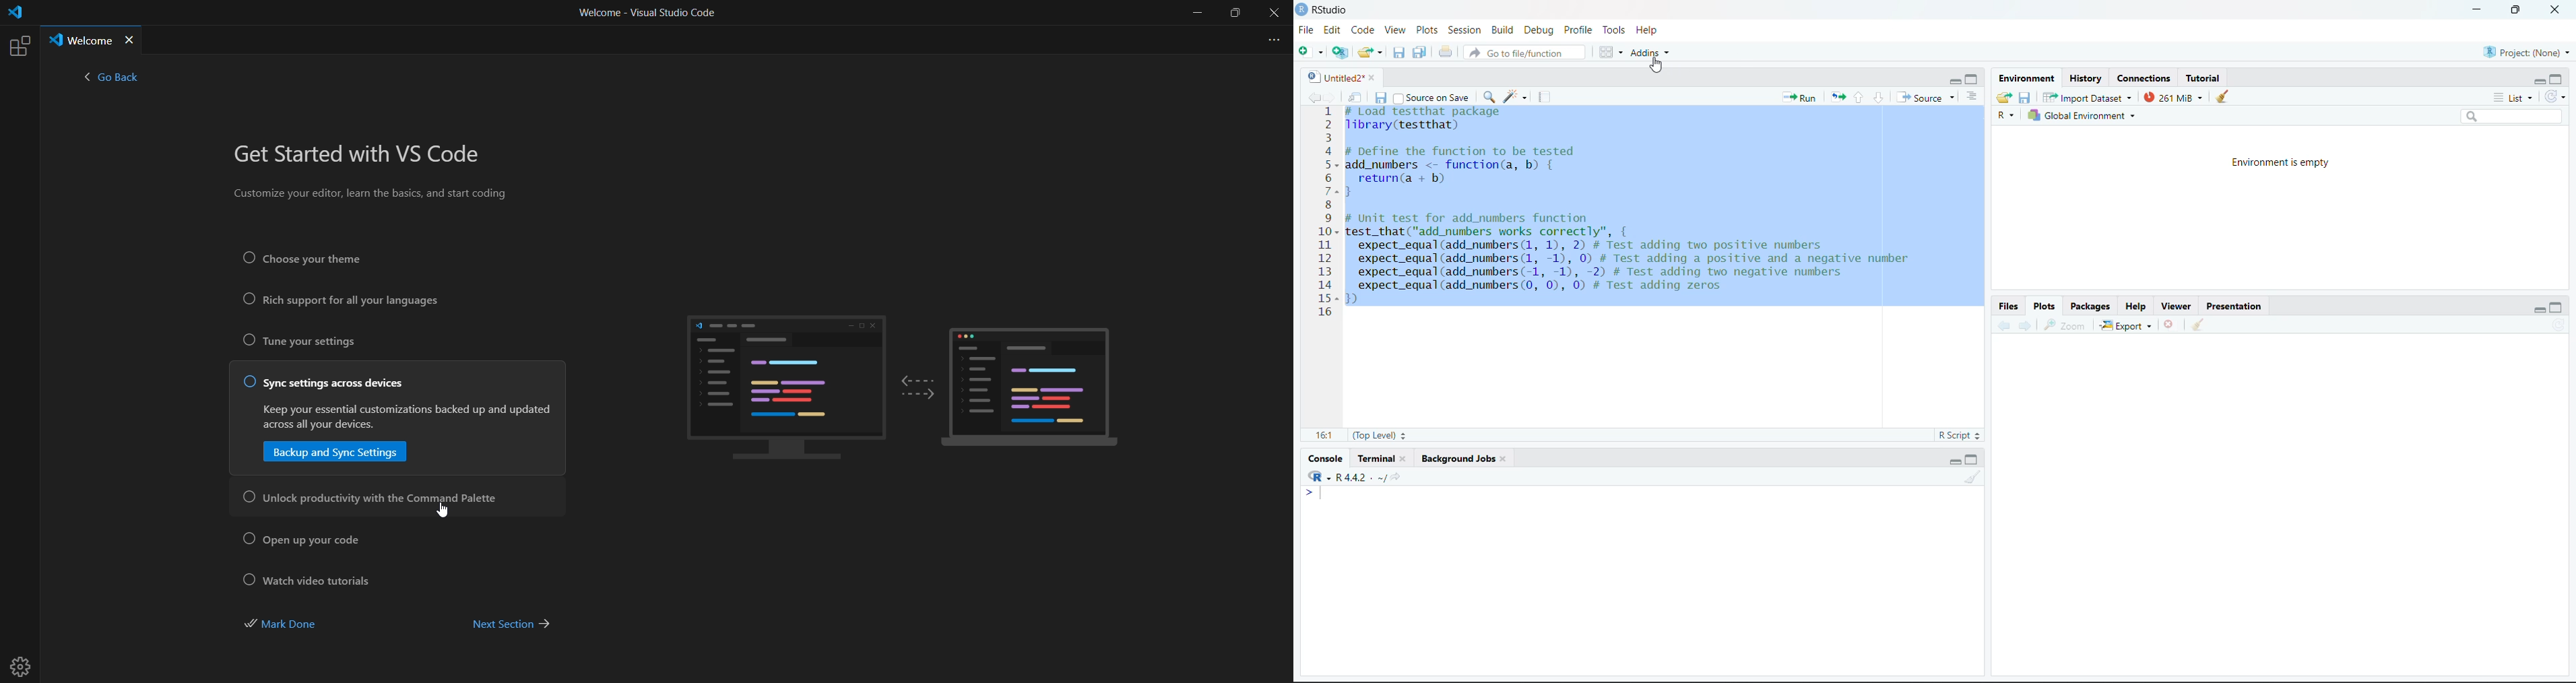 The width and height of the screenshot is (2576, 700). What do you see at coordinates (1446, 52) in the screenshot?
I see `Print` at bounding box center [1446, 52].